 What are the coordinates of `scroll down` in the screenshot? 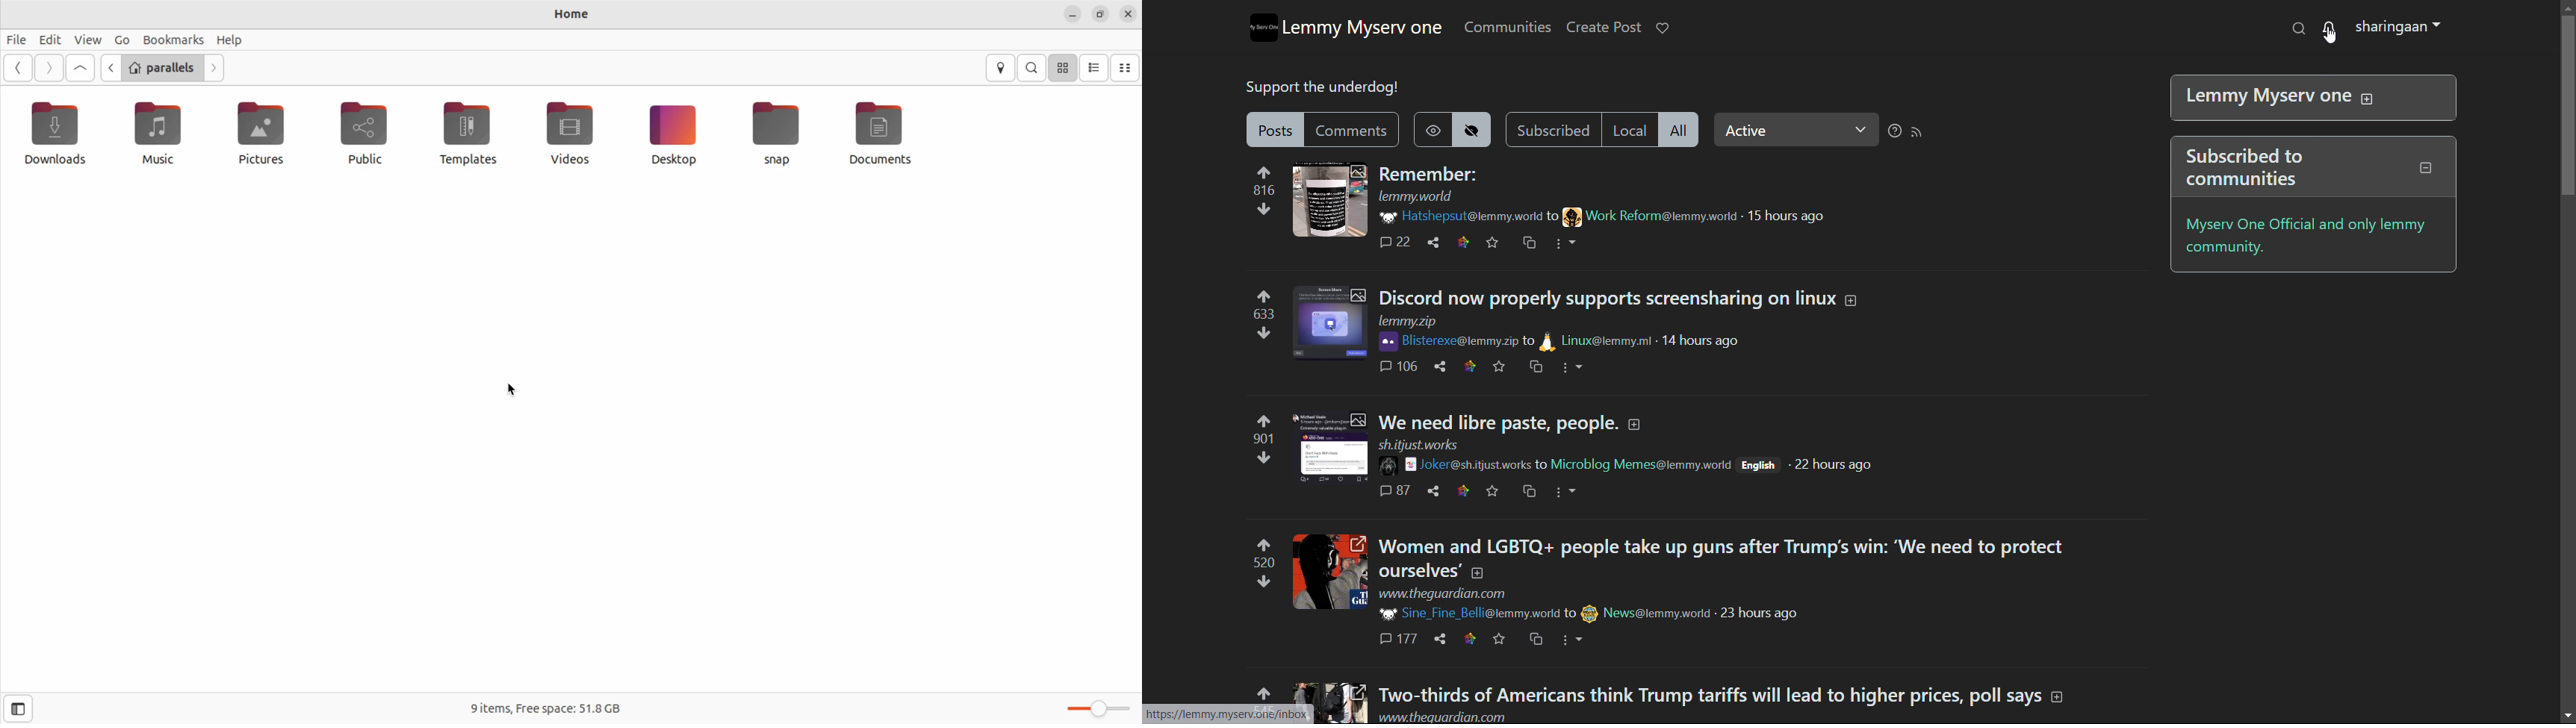 It's located at (2567, 715).